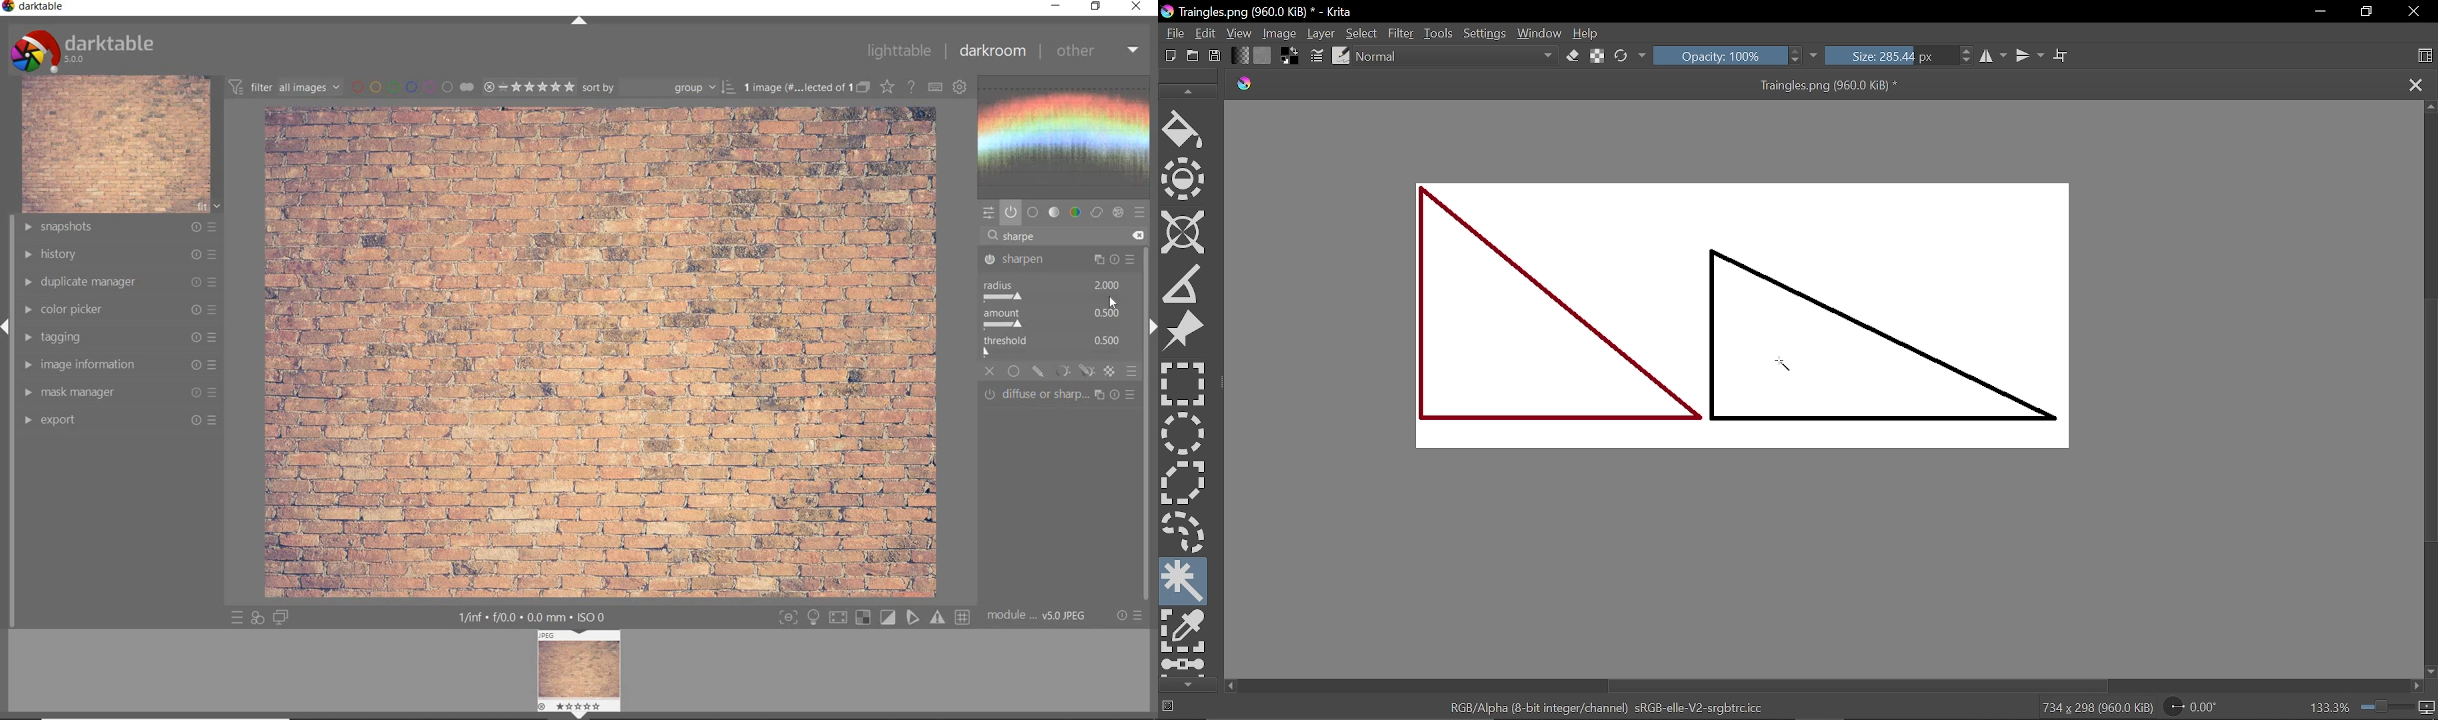  I want to click on Move up, so click(2430, 108).